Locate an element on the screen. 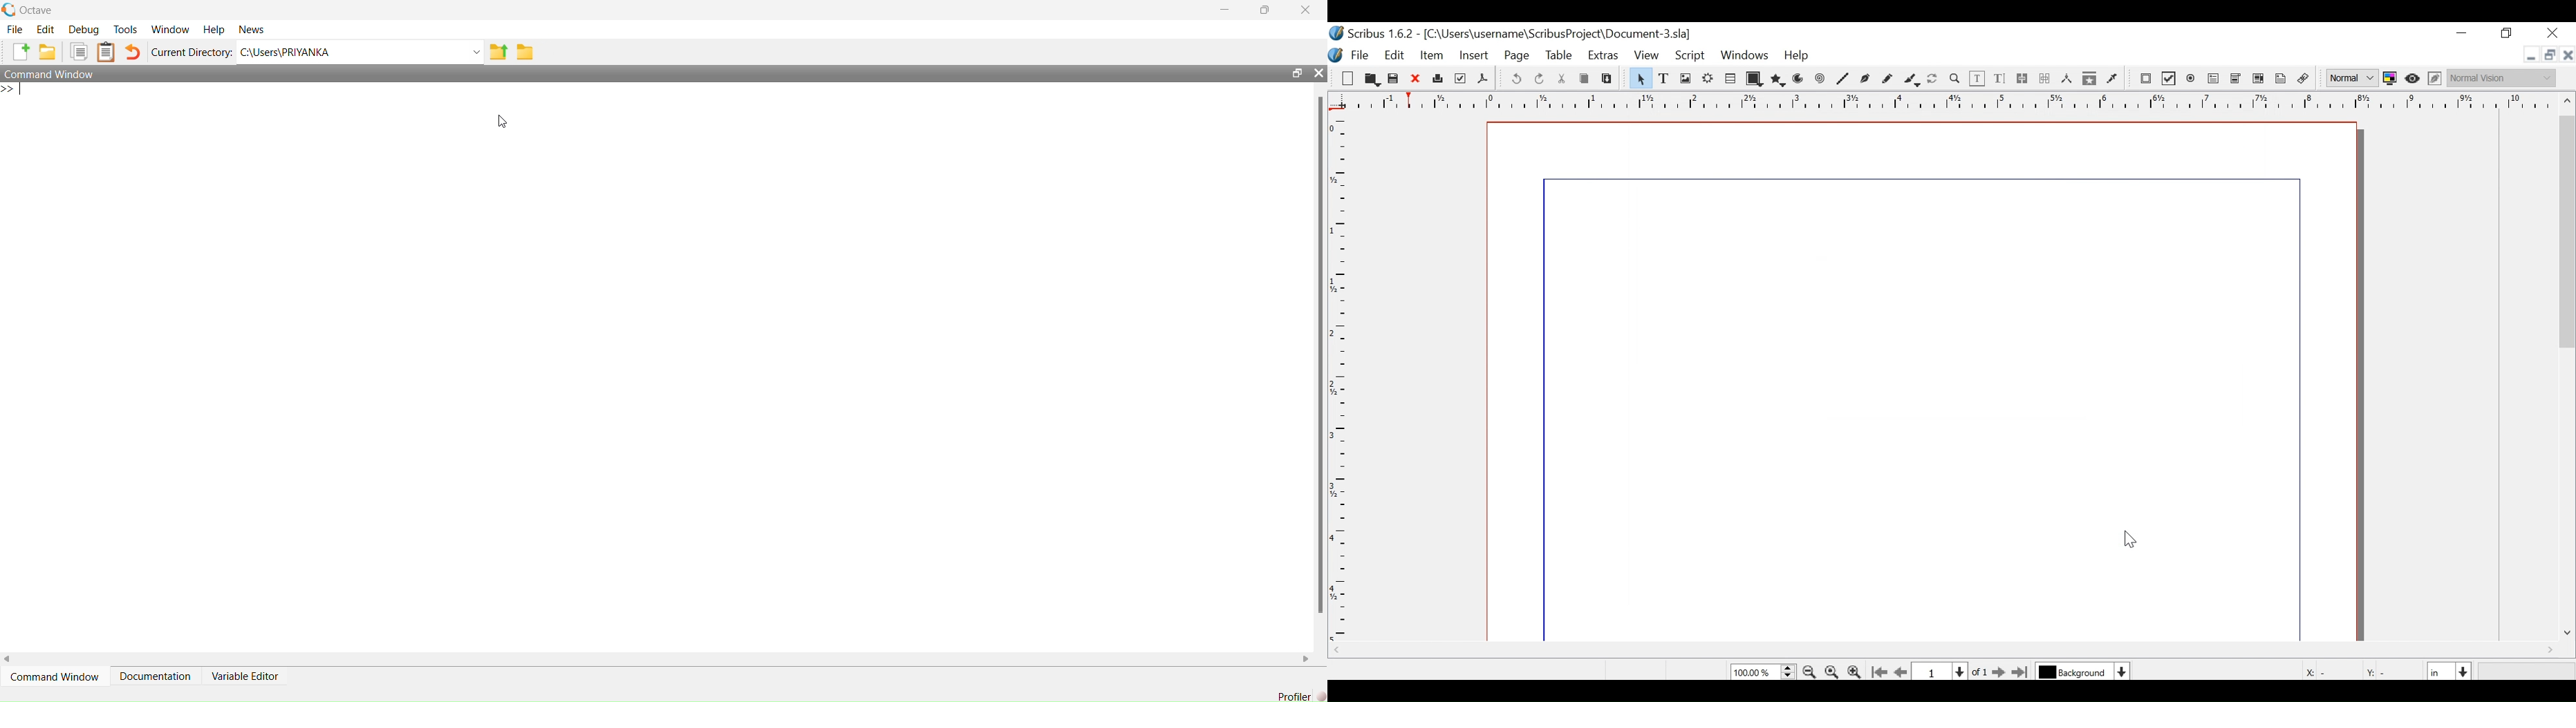 This screenshot has width=2576, height=728. Edit is located at coordinates (47, 30).